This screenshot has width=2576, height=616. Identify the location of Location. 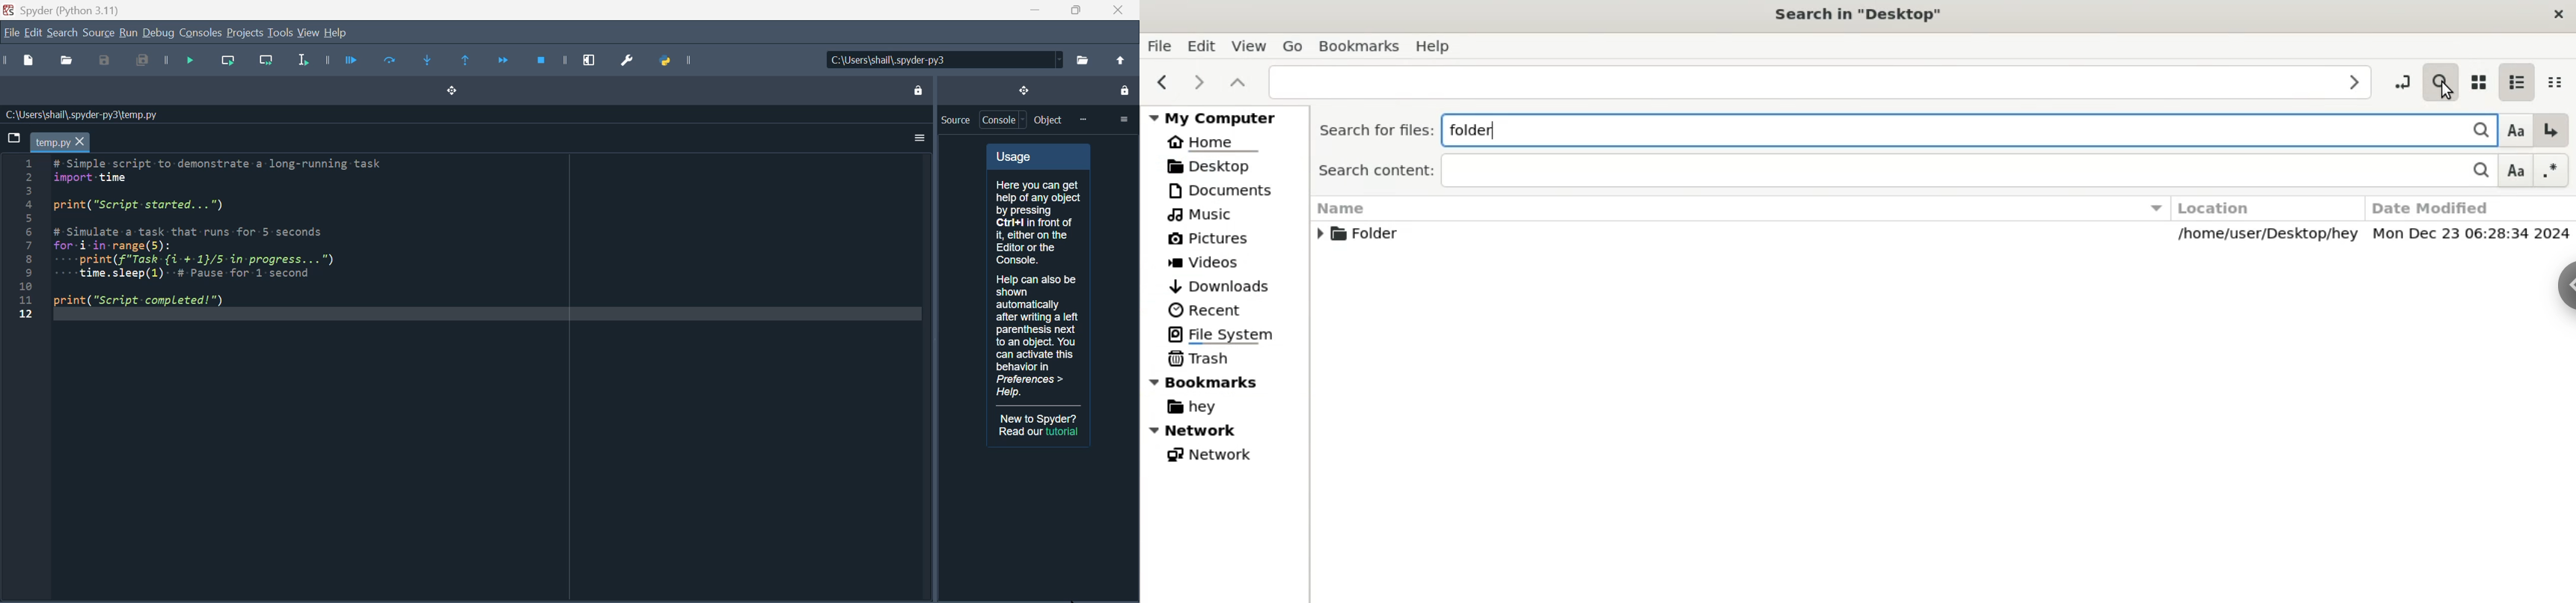
(2270, 207).